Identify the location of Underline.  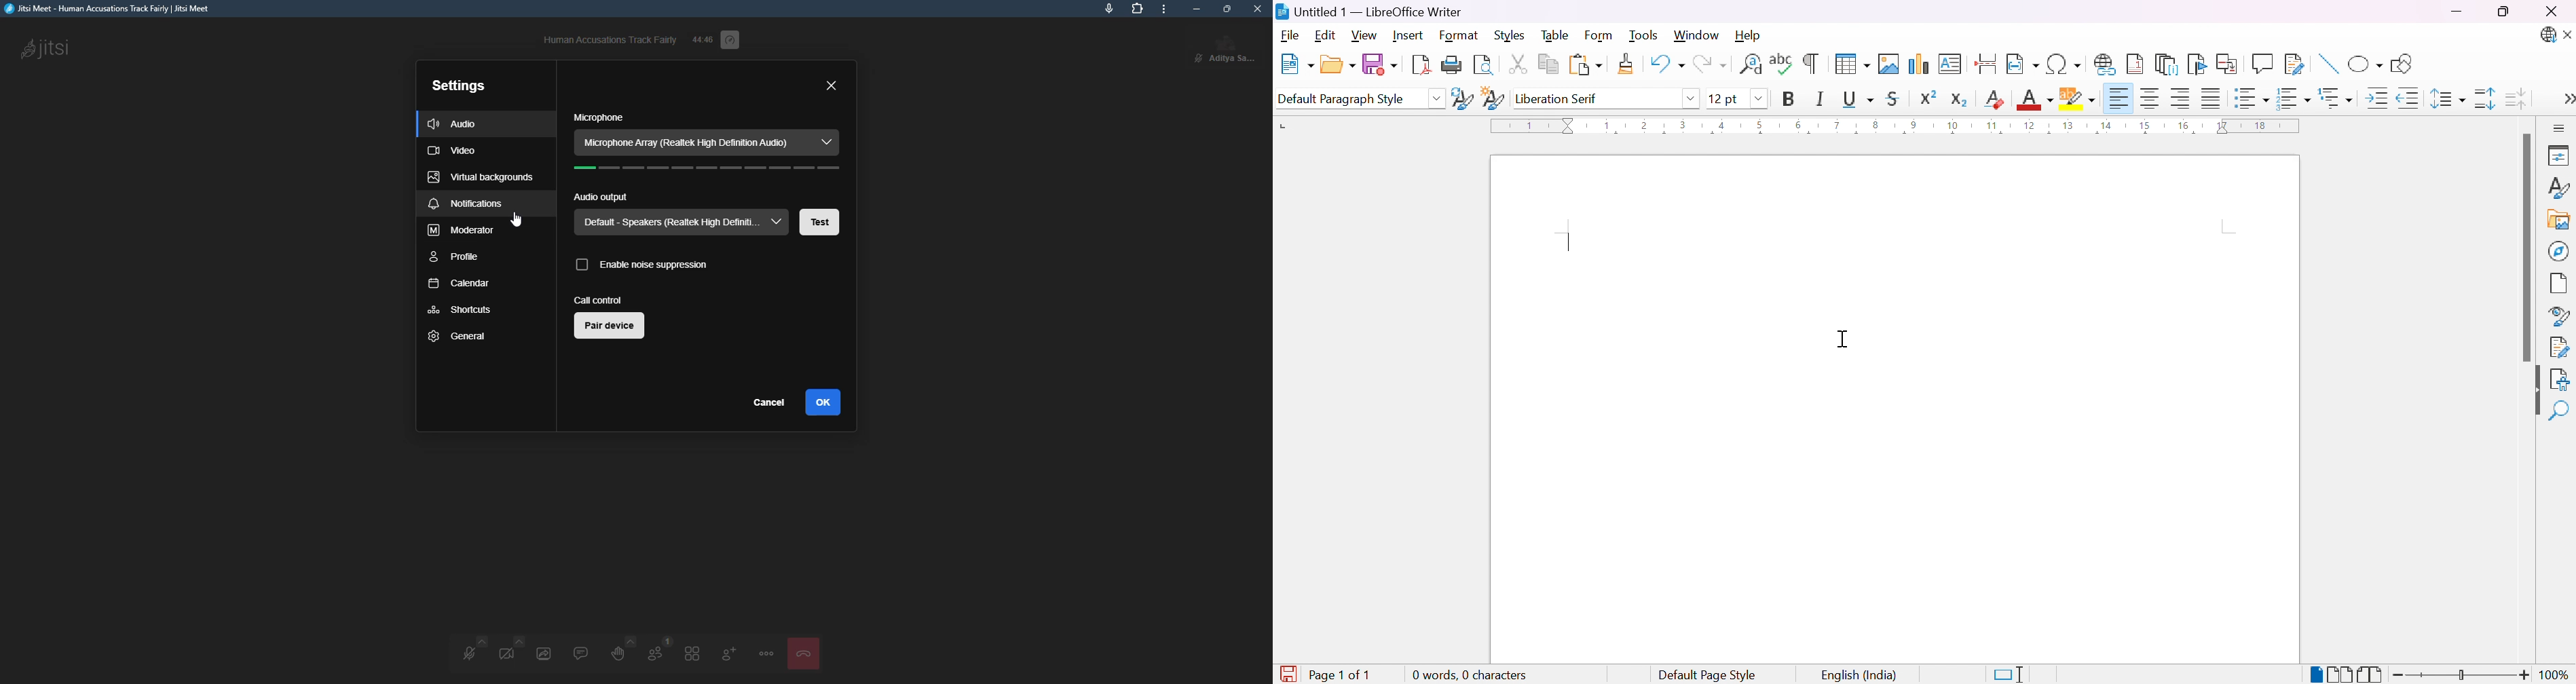
(1857, 98).